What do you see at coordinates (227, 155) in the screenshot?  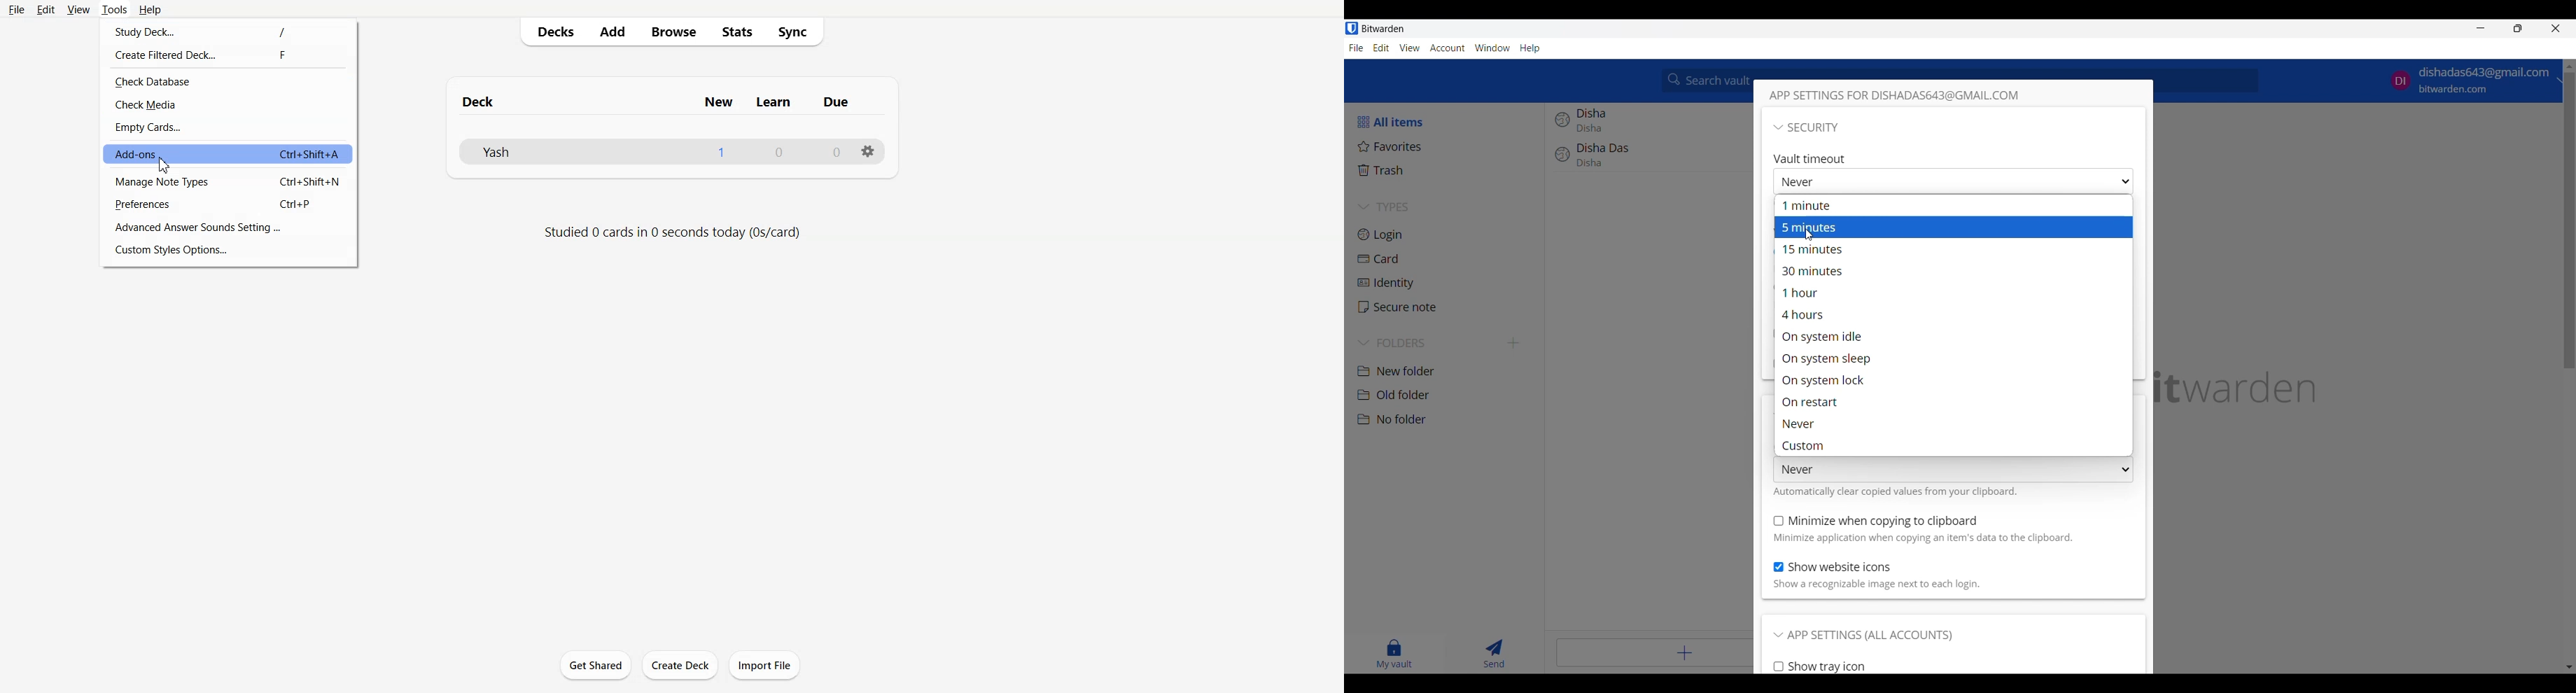 I see `Add-ons` at bounding box center [227, 155].